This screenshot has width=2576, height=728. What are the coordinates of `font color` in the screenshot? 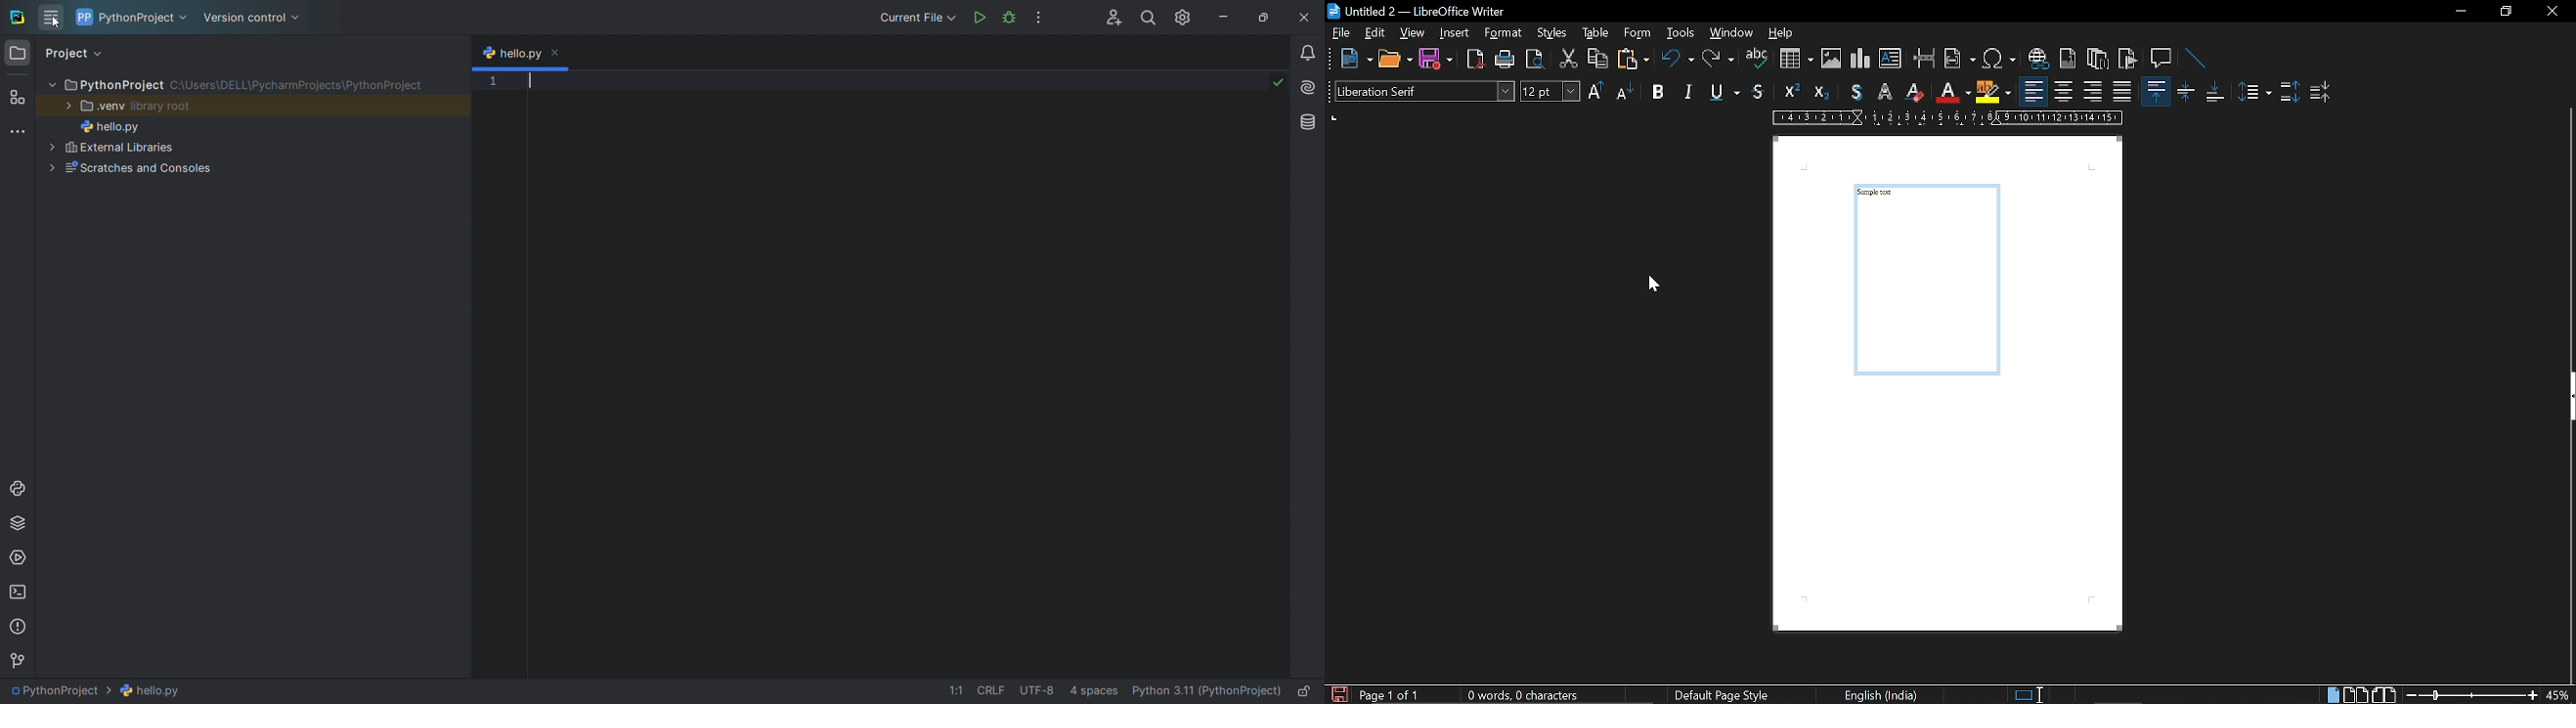 It's located at (1950, 93).